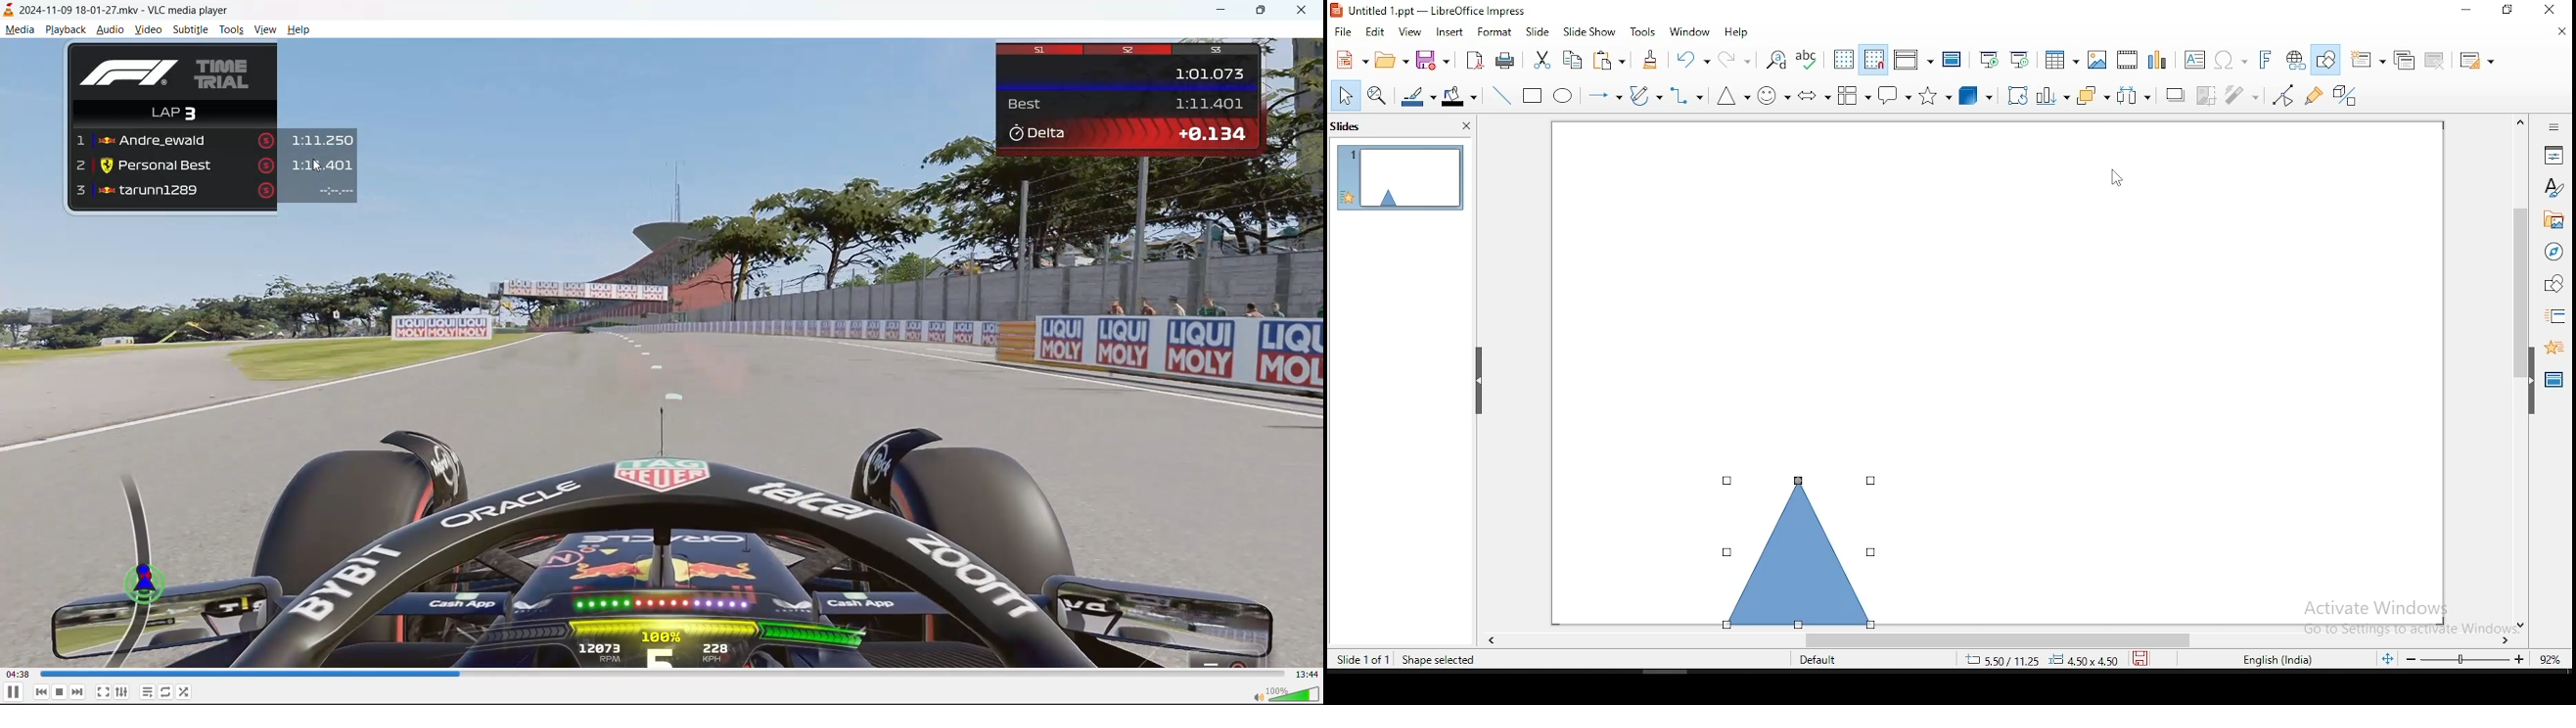 The width and height of the screenshot is (2576, 728). What do you see at coordinates (2050, 96) in the screenshot?
I see `align objects` at bounding box center [2050, 96].